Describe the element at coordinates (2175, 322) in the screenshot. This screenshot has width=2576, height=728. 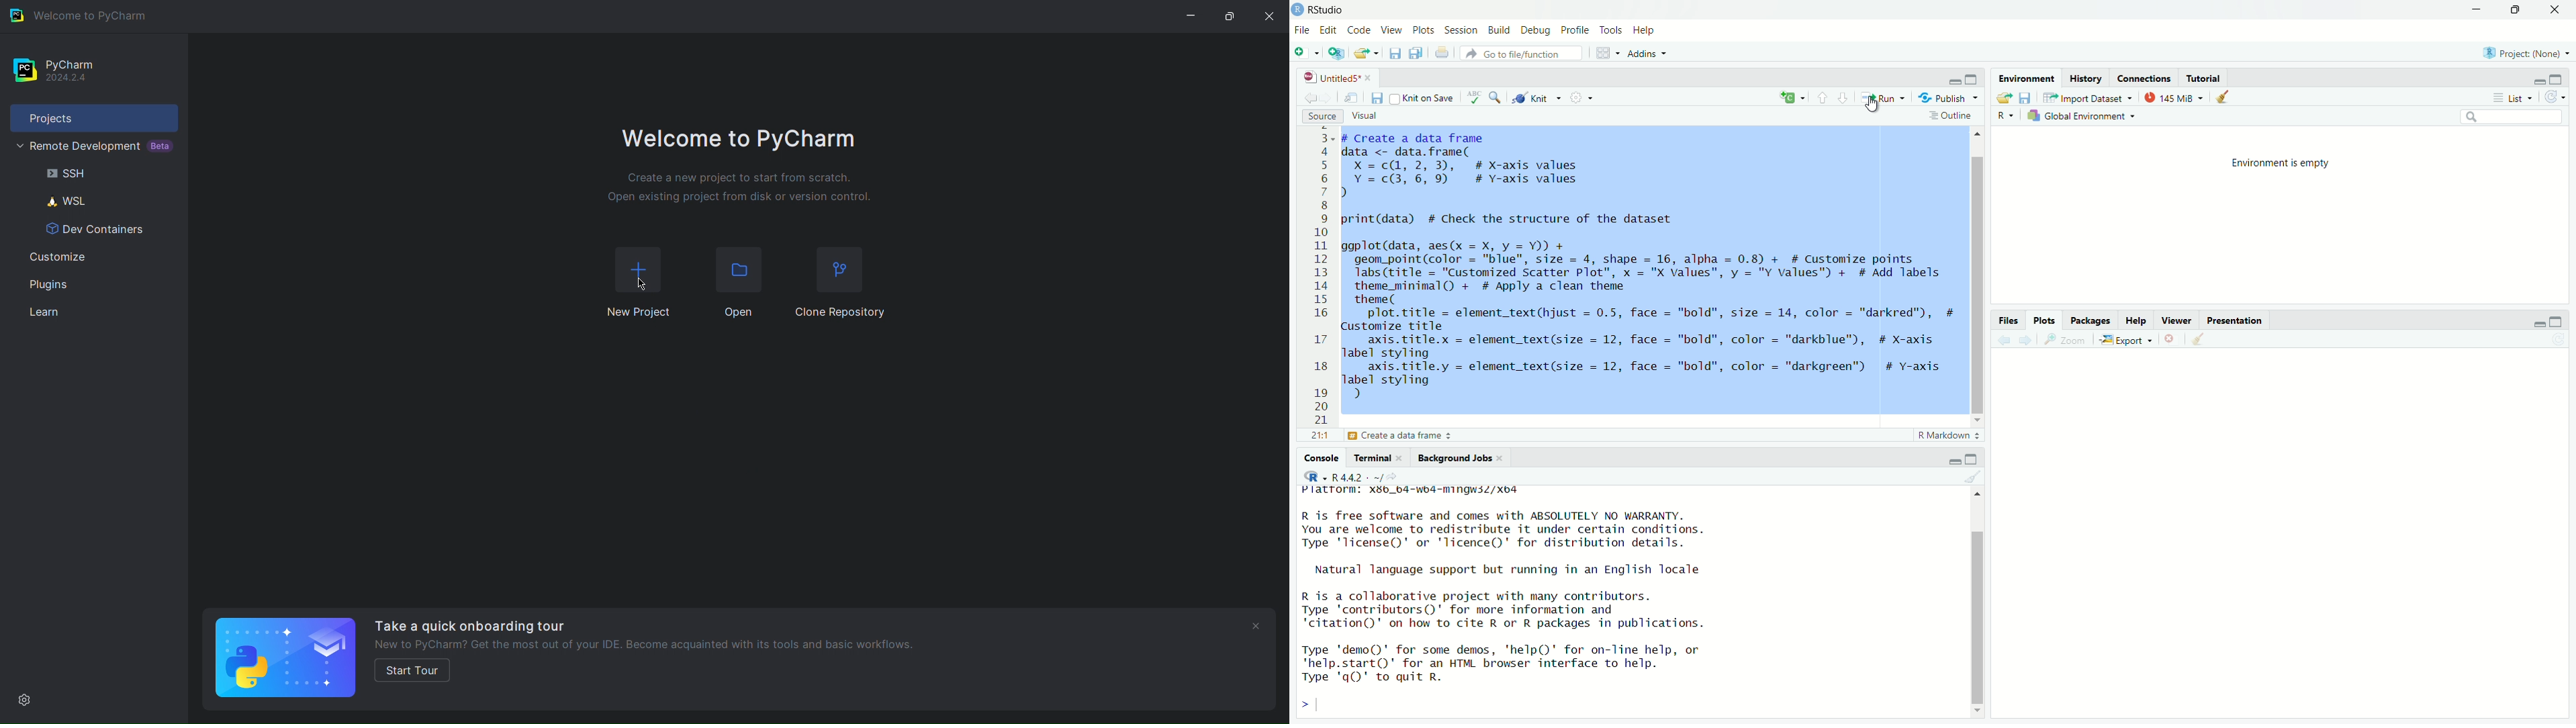
I see `Viewer` at that location.